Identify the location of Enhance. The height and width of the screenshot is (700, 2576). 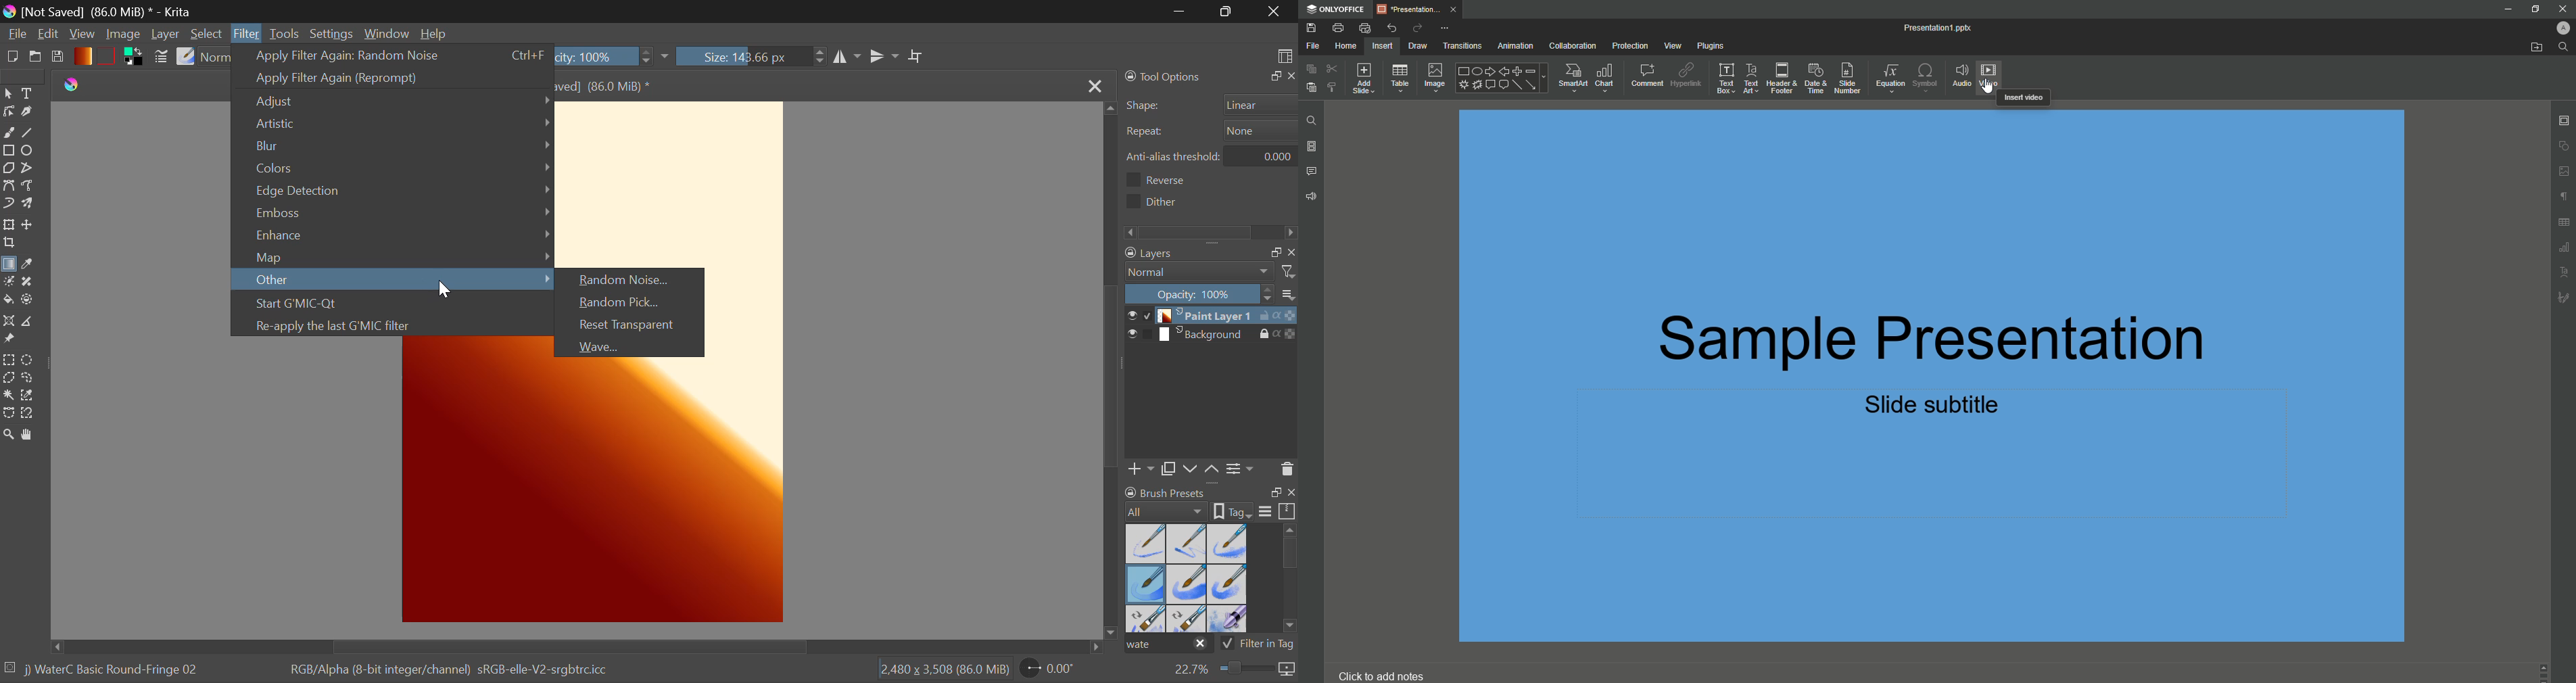
(393, 235).